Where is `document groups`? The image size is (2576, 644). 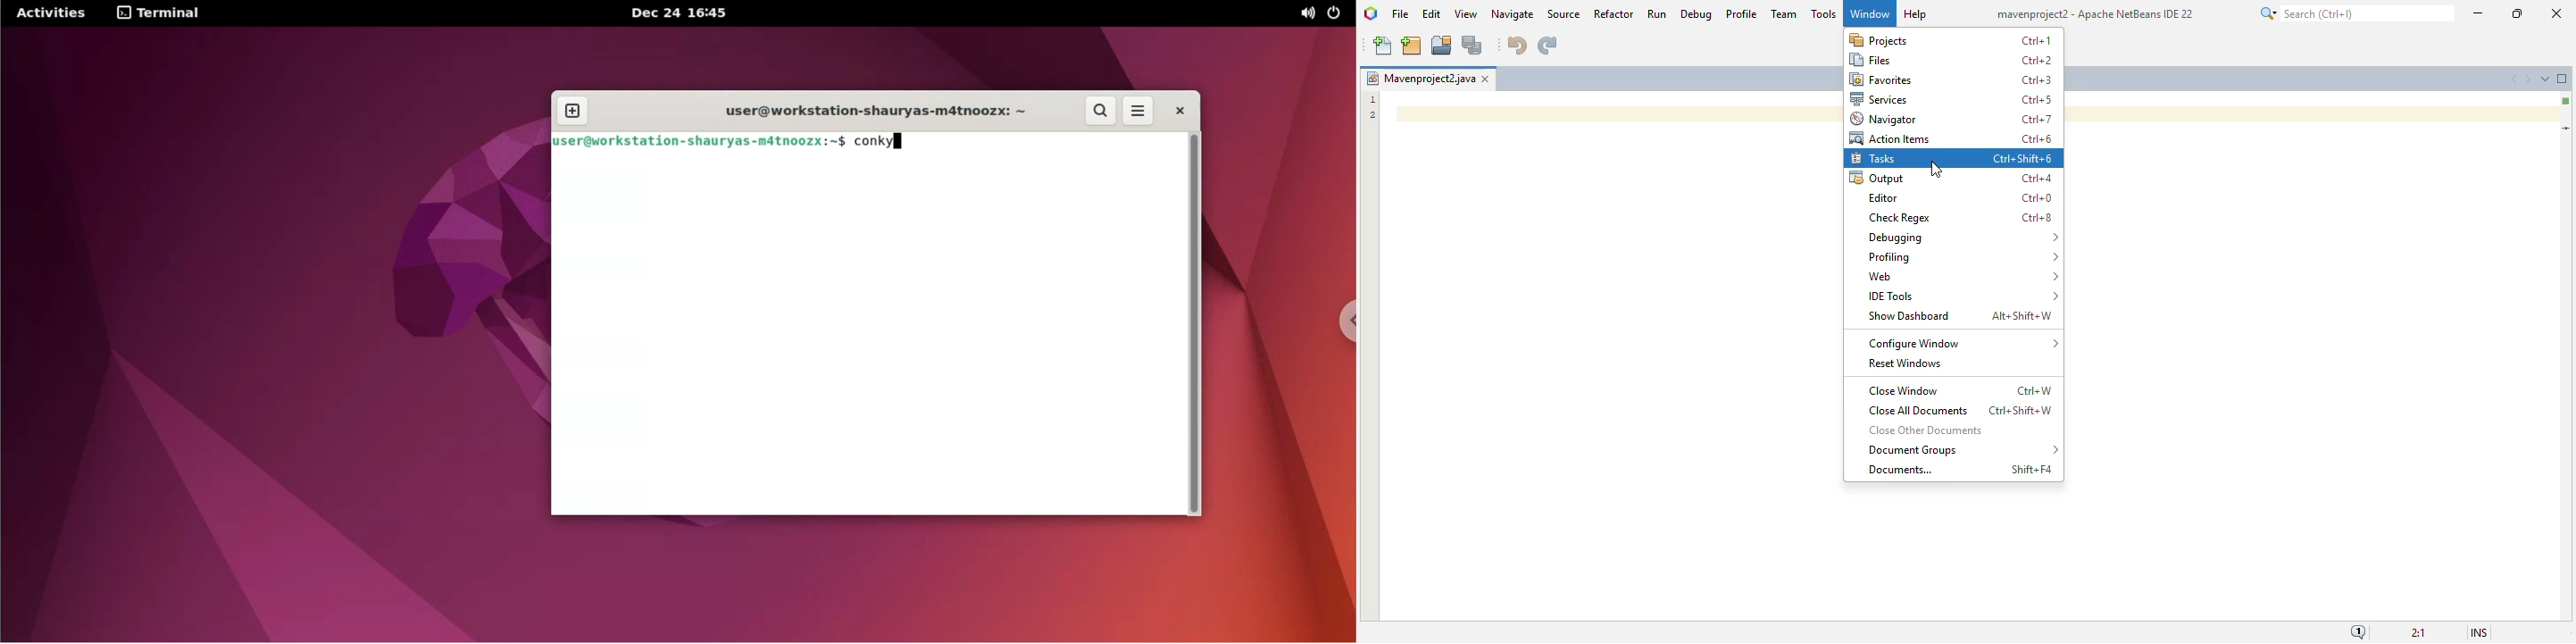
document groups is located at coordinates (1963, 450).